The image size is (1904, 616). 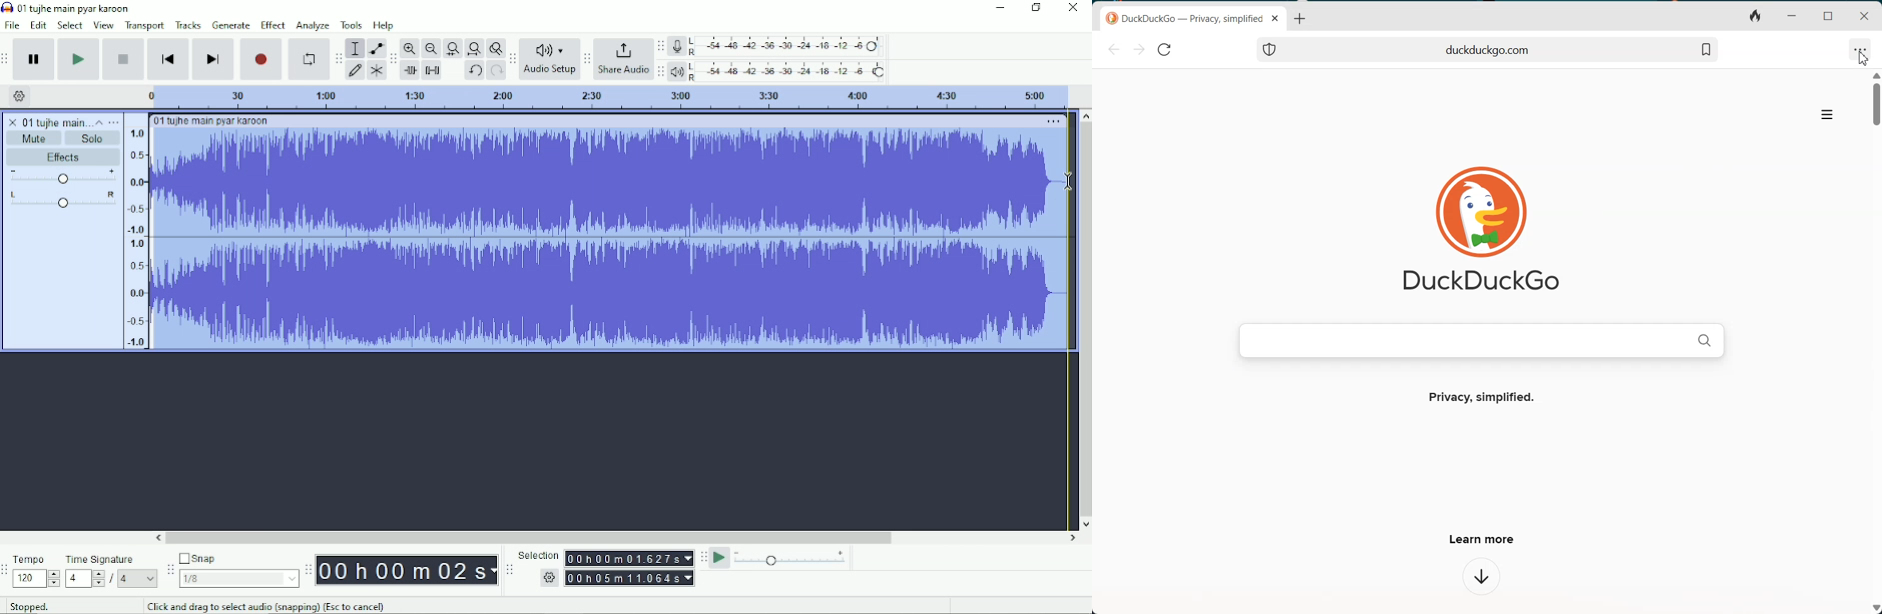 What do you see at coordinates (267, 606) in the screenshot?
I see `Click and drag to select audio` at bounding box center [267, 606].